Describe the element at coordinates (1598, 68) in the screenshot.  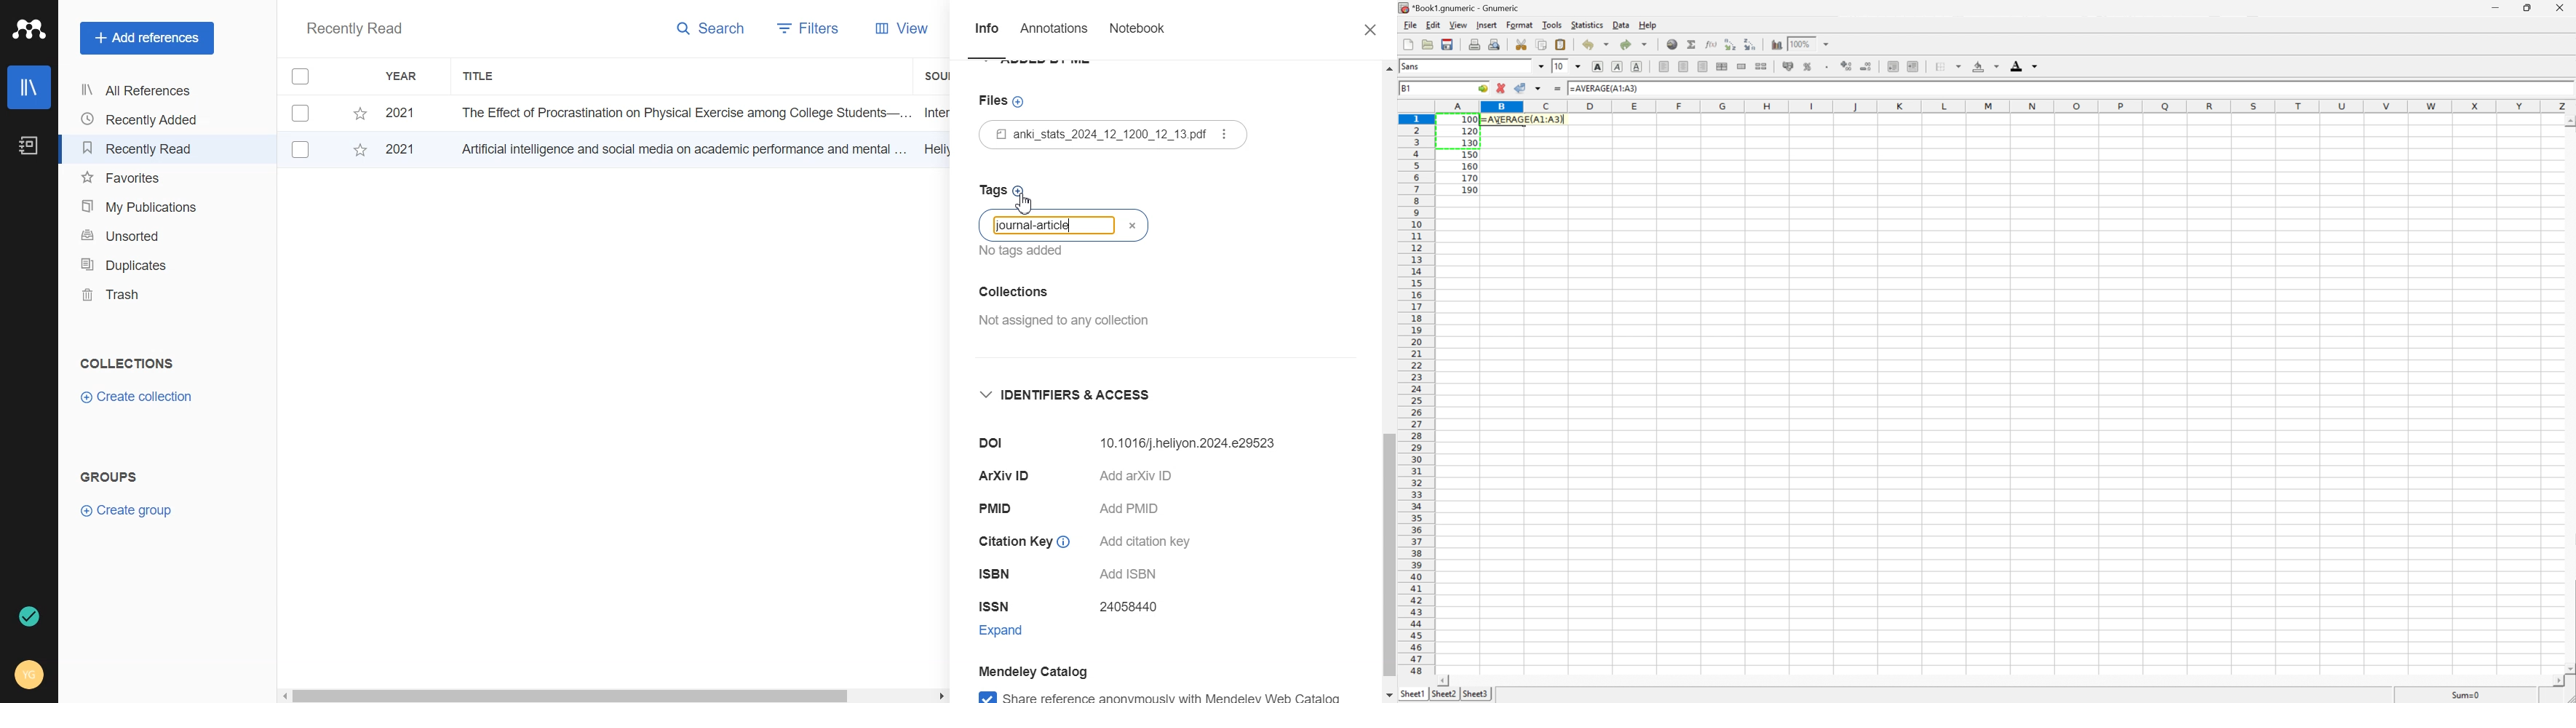
I see `Bold` at that location.